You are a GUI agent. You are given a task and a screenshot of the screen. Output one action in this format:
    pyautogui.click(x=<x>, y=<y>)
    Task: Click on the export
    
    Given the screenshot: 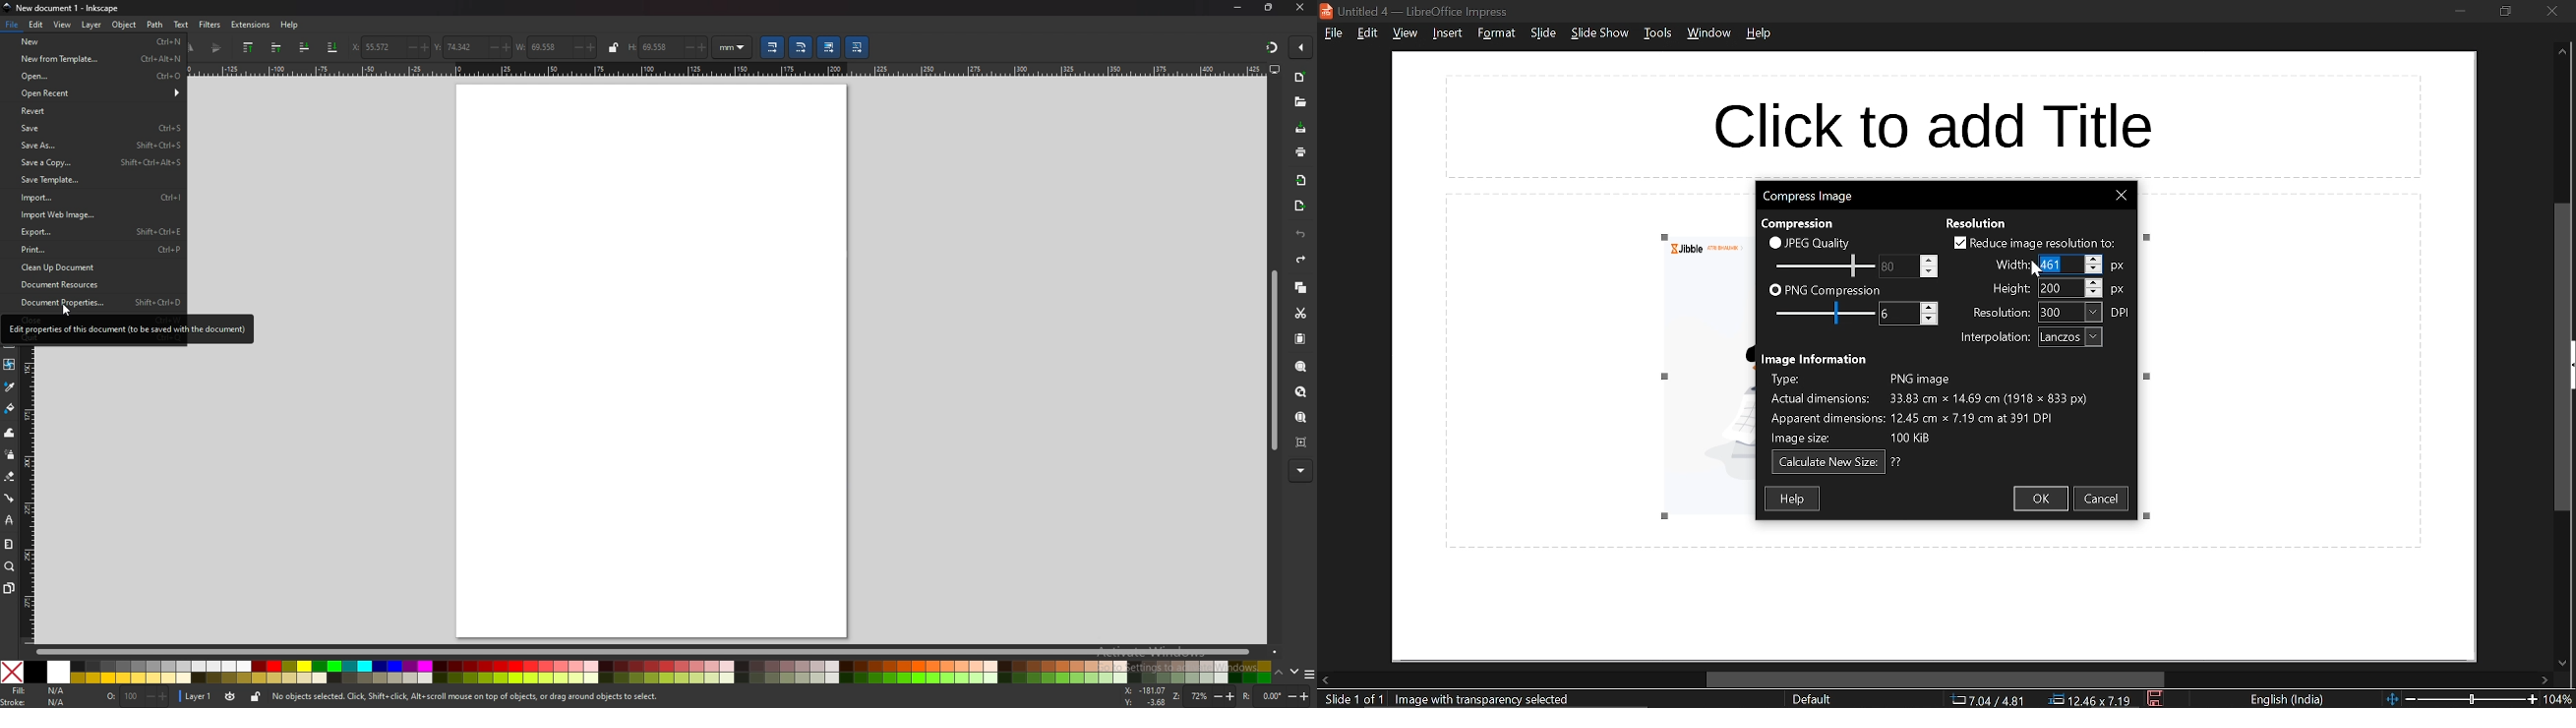 What is the action you would take?
    pyautogui.click(x=92, y=233)
    